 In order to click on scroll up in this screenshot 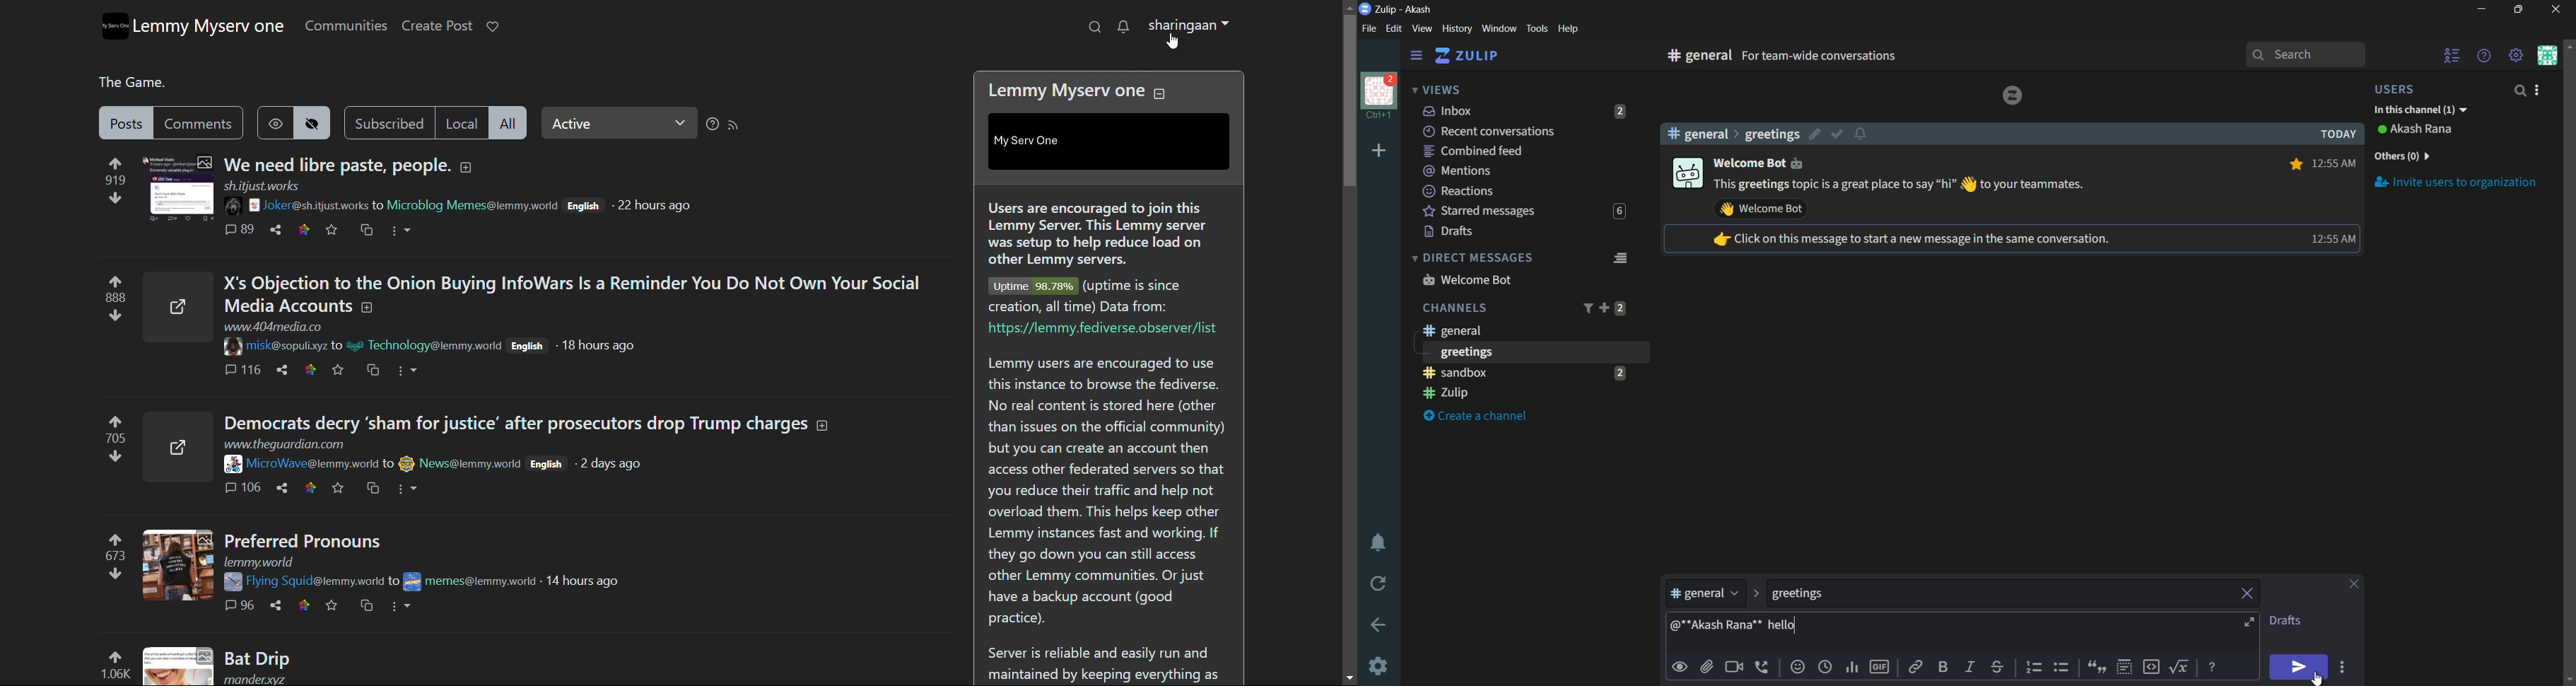, I will do `click(2569, 45)`.